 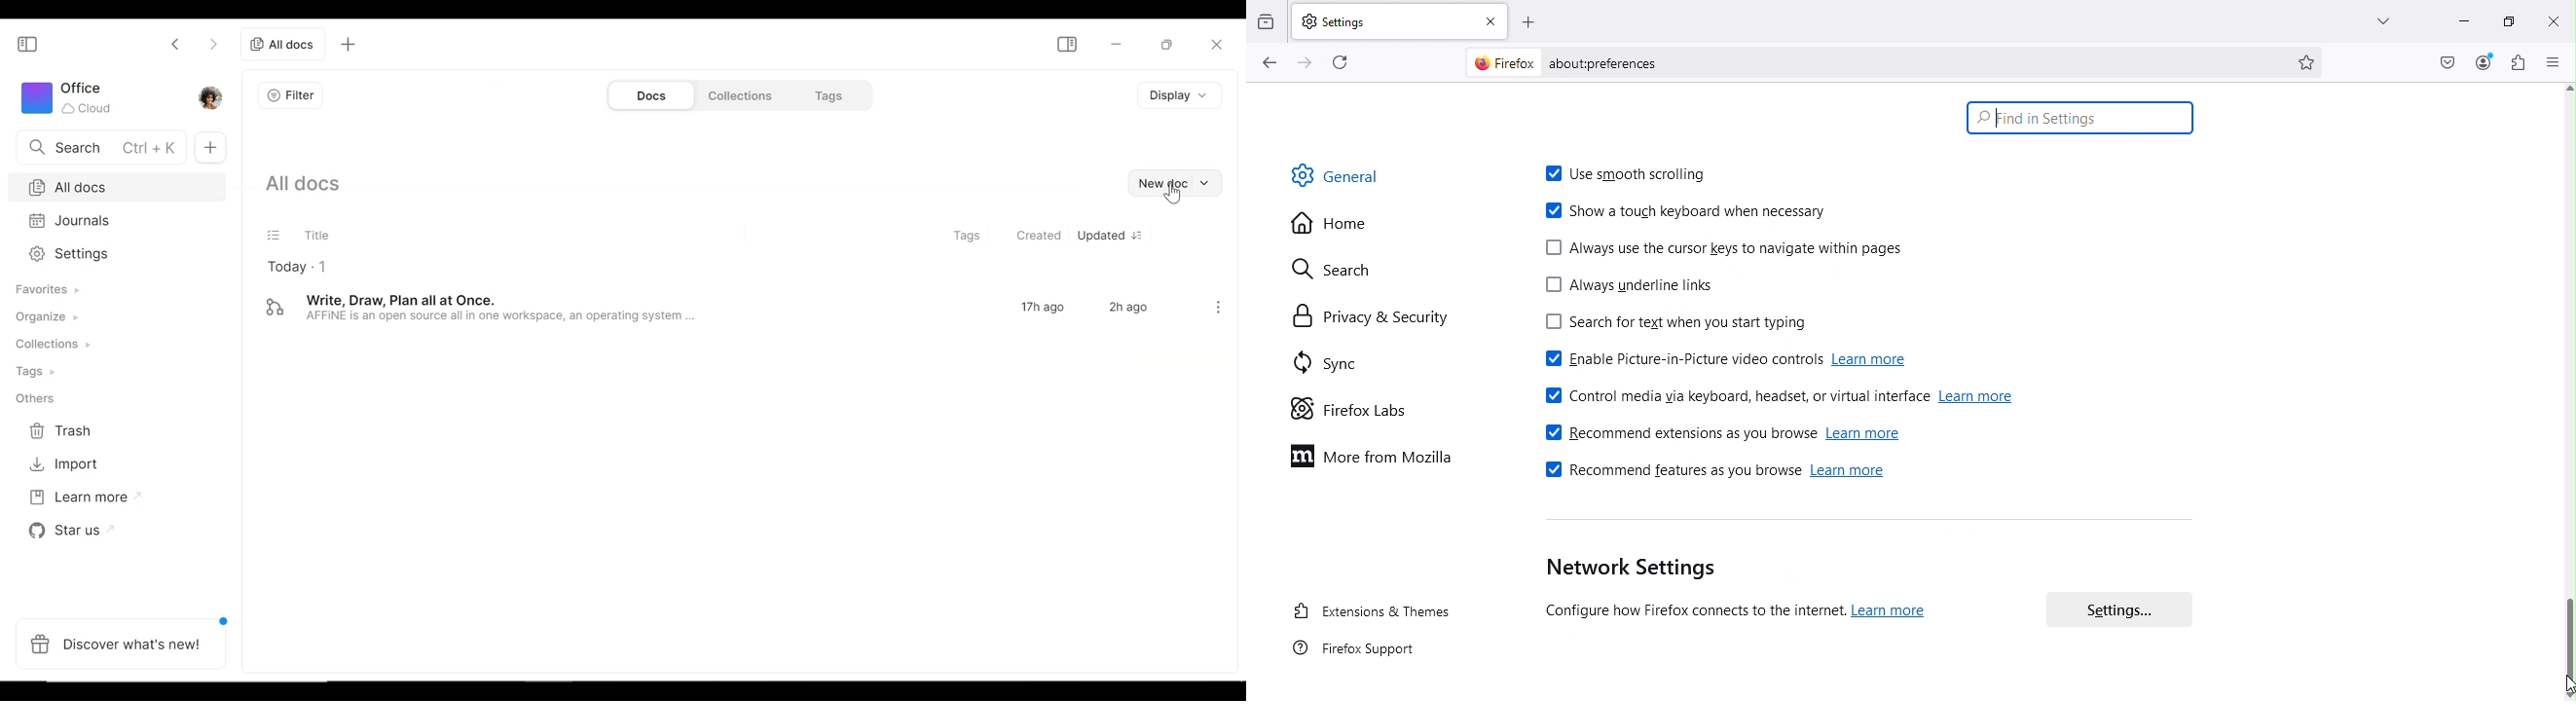 I want to click on Filter, so click(x=294, y=95).